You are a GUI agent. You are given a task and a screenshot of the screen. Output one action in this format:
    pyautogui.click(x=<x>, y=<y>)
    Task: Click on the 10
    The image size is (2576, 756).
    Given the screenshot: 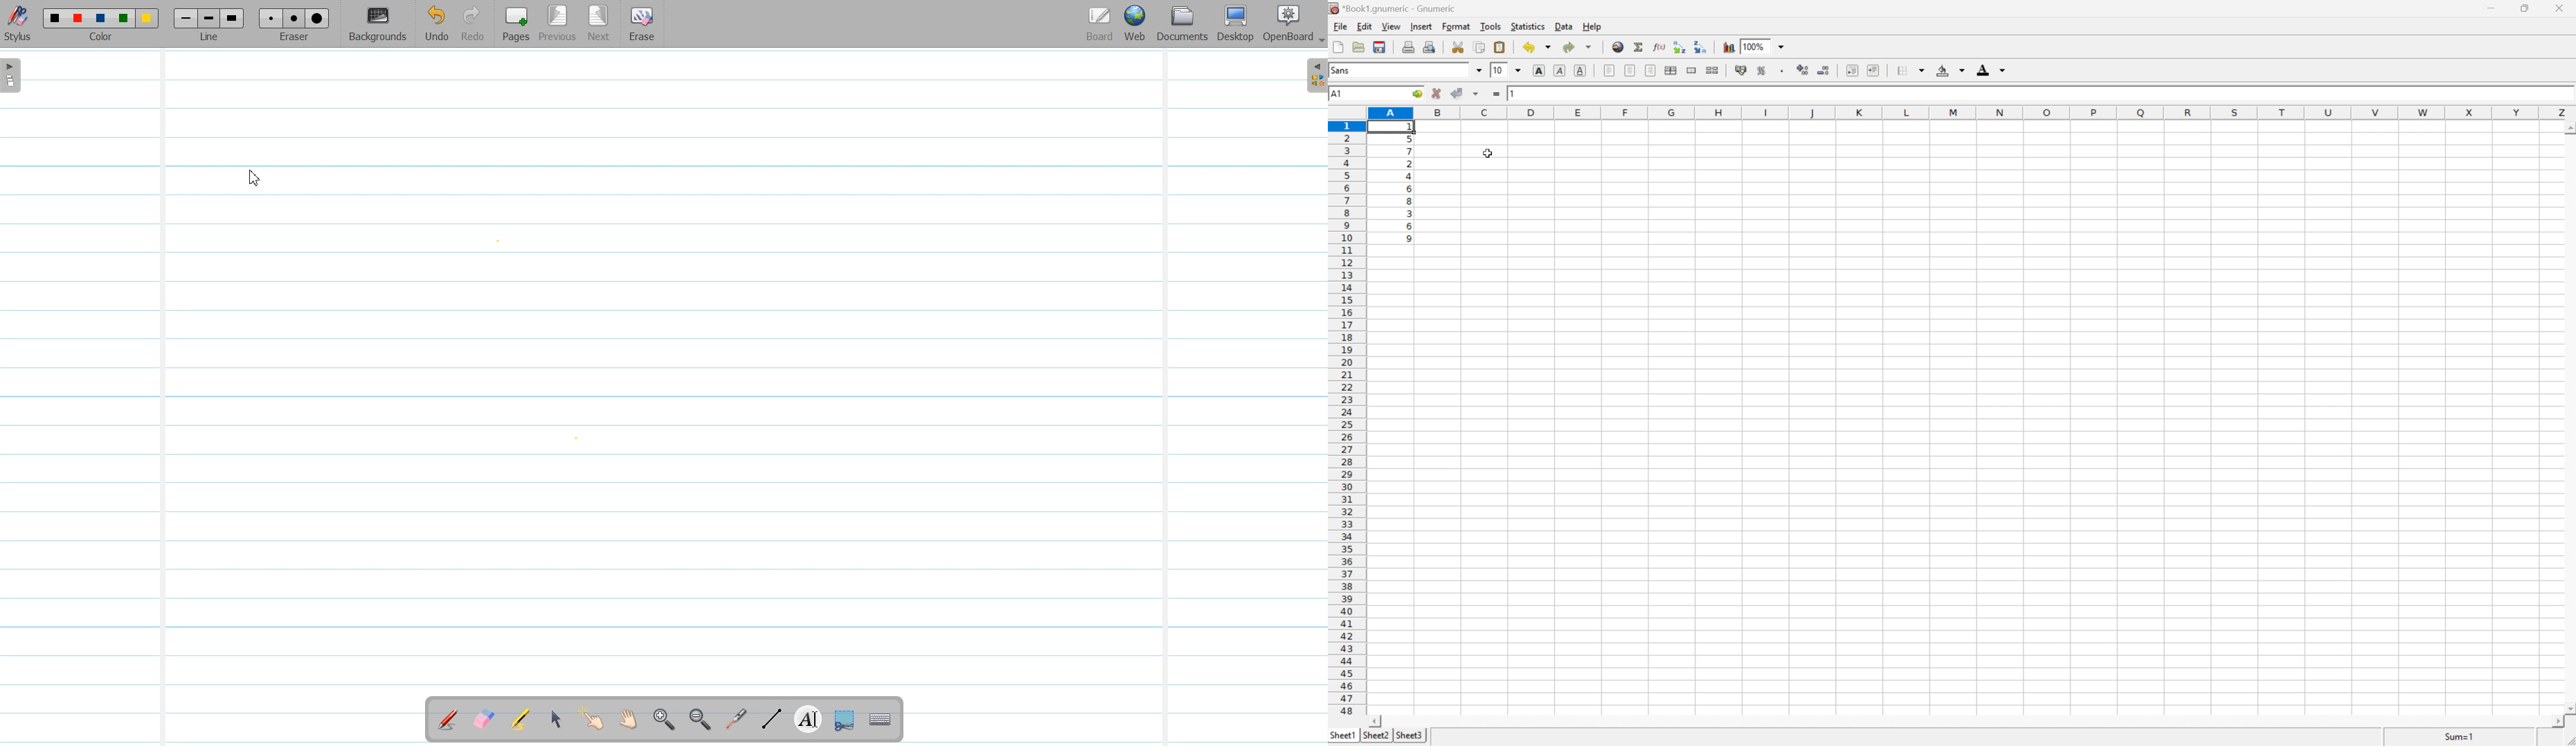 What is the action you would take?
    pyautogui.click(x=1498, y=70)
    